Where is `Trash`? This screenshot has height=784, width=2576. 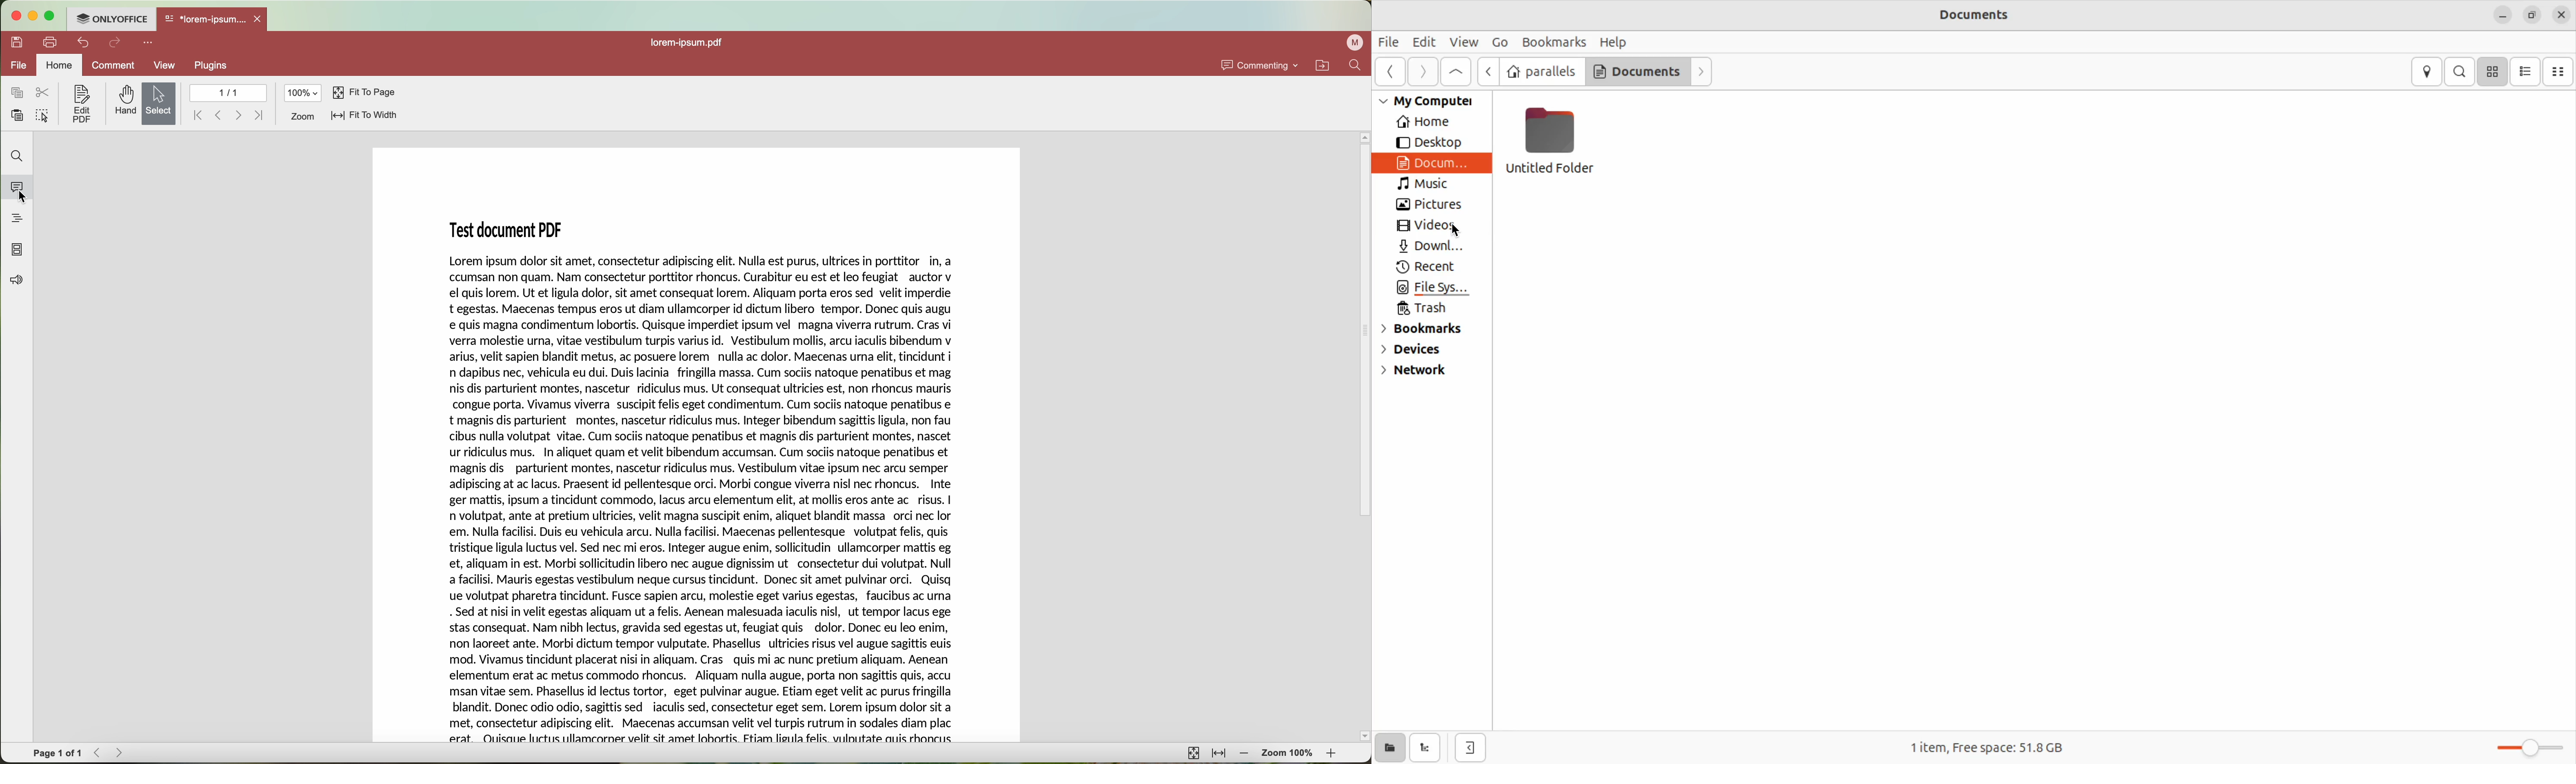
Trash is located at coordinates (1426, 308).